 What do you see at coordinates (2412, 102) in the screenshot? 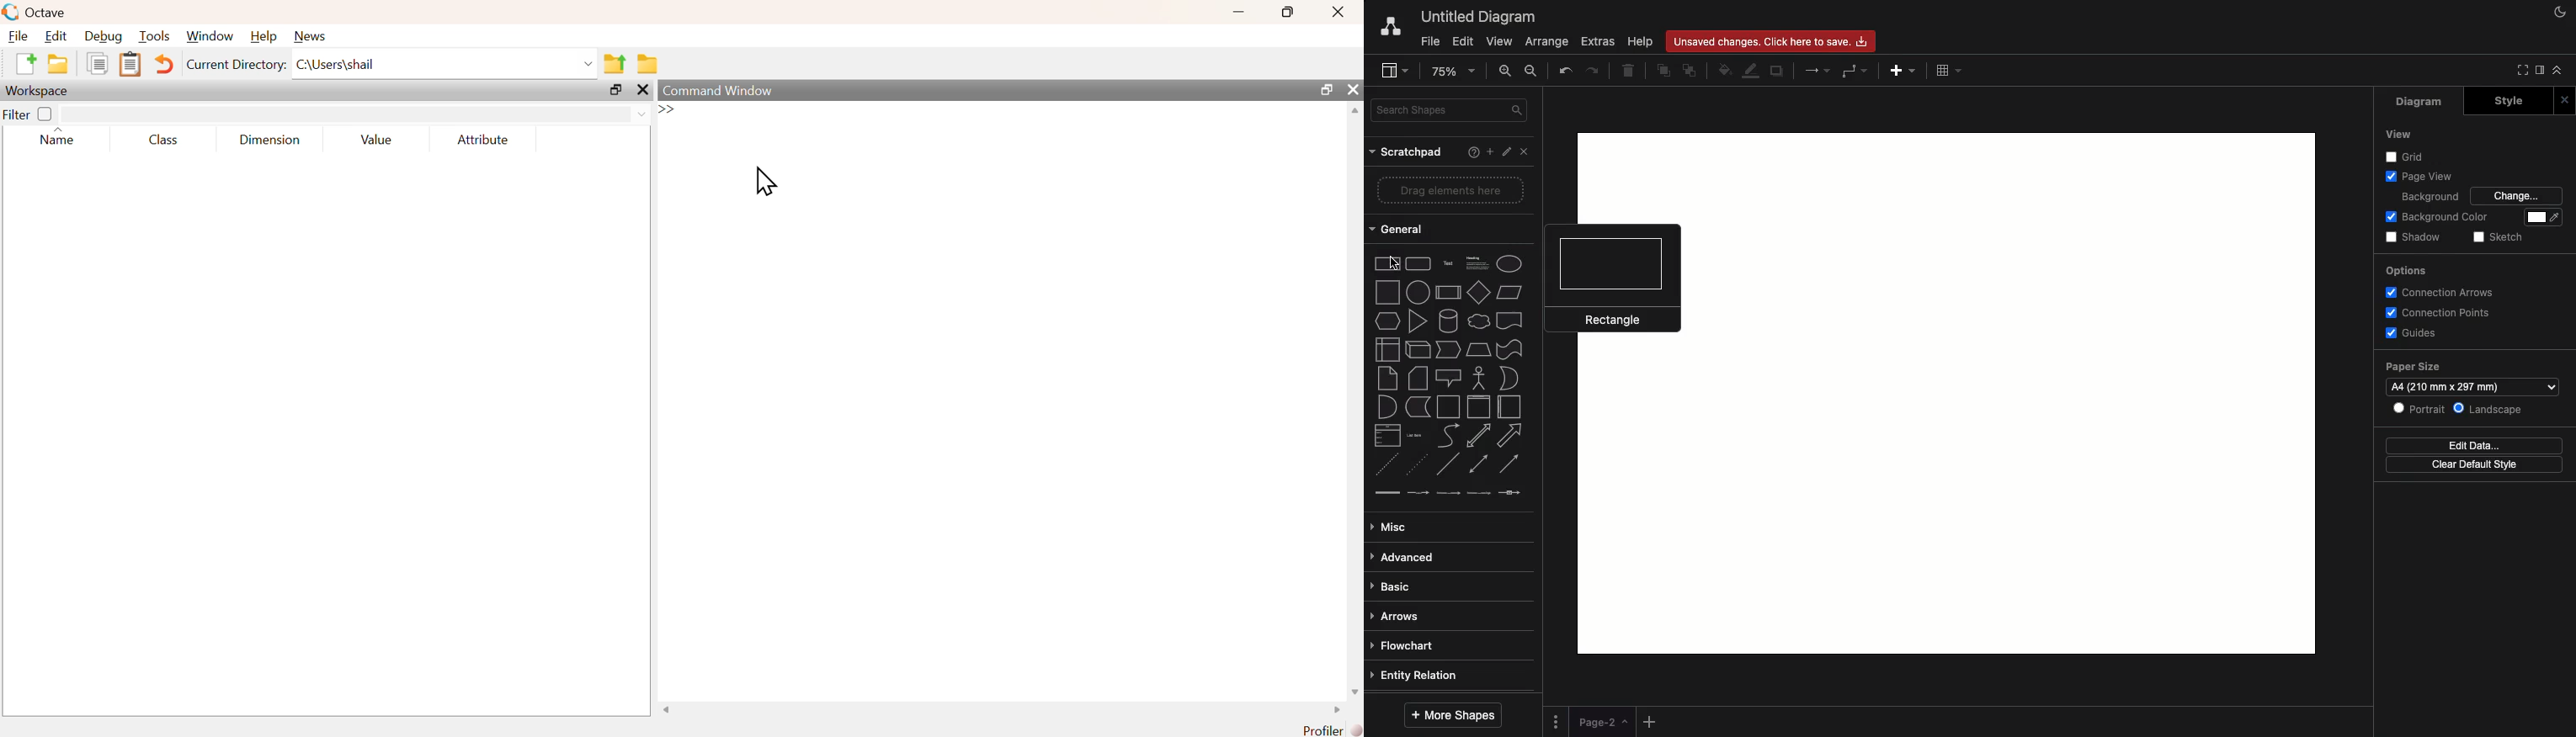
I see `Diagram` at bounding box center [2412, 102].